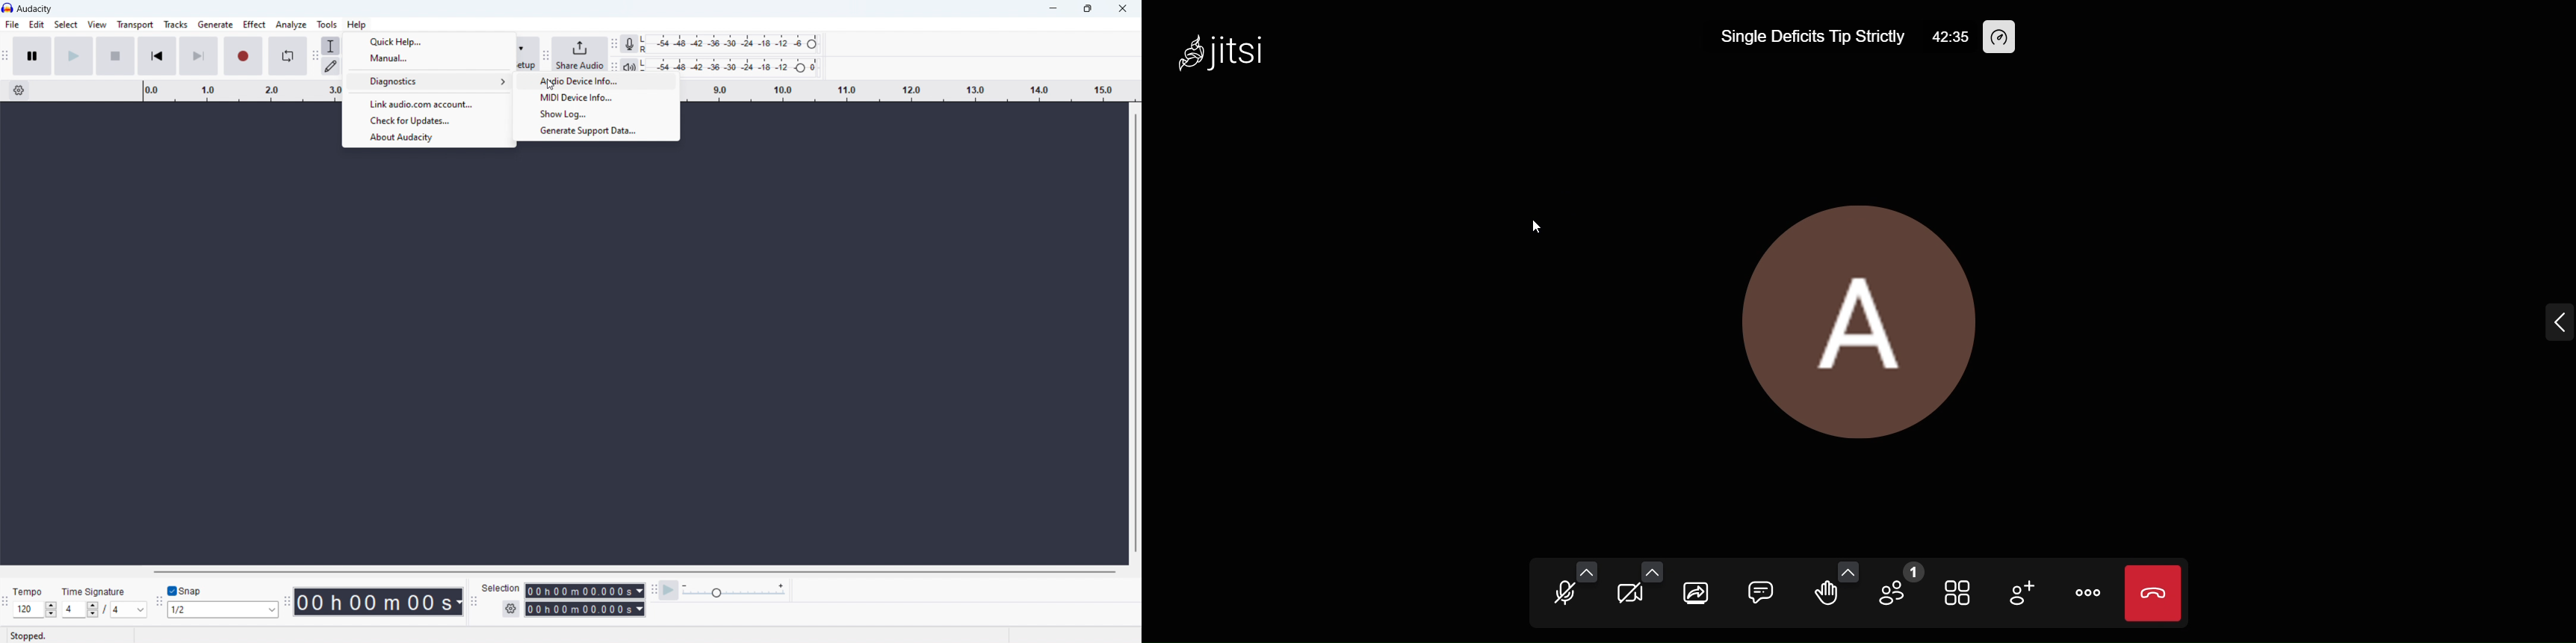 This screenshot has width=2576, height=644. Describe the element at coordinates (32, 56) in the screenshot. I see `pause` at that location.